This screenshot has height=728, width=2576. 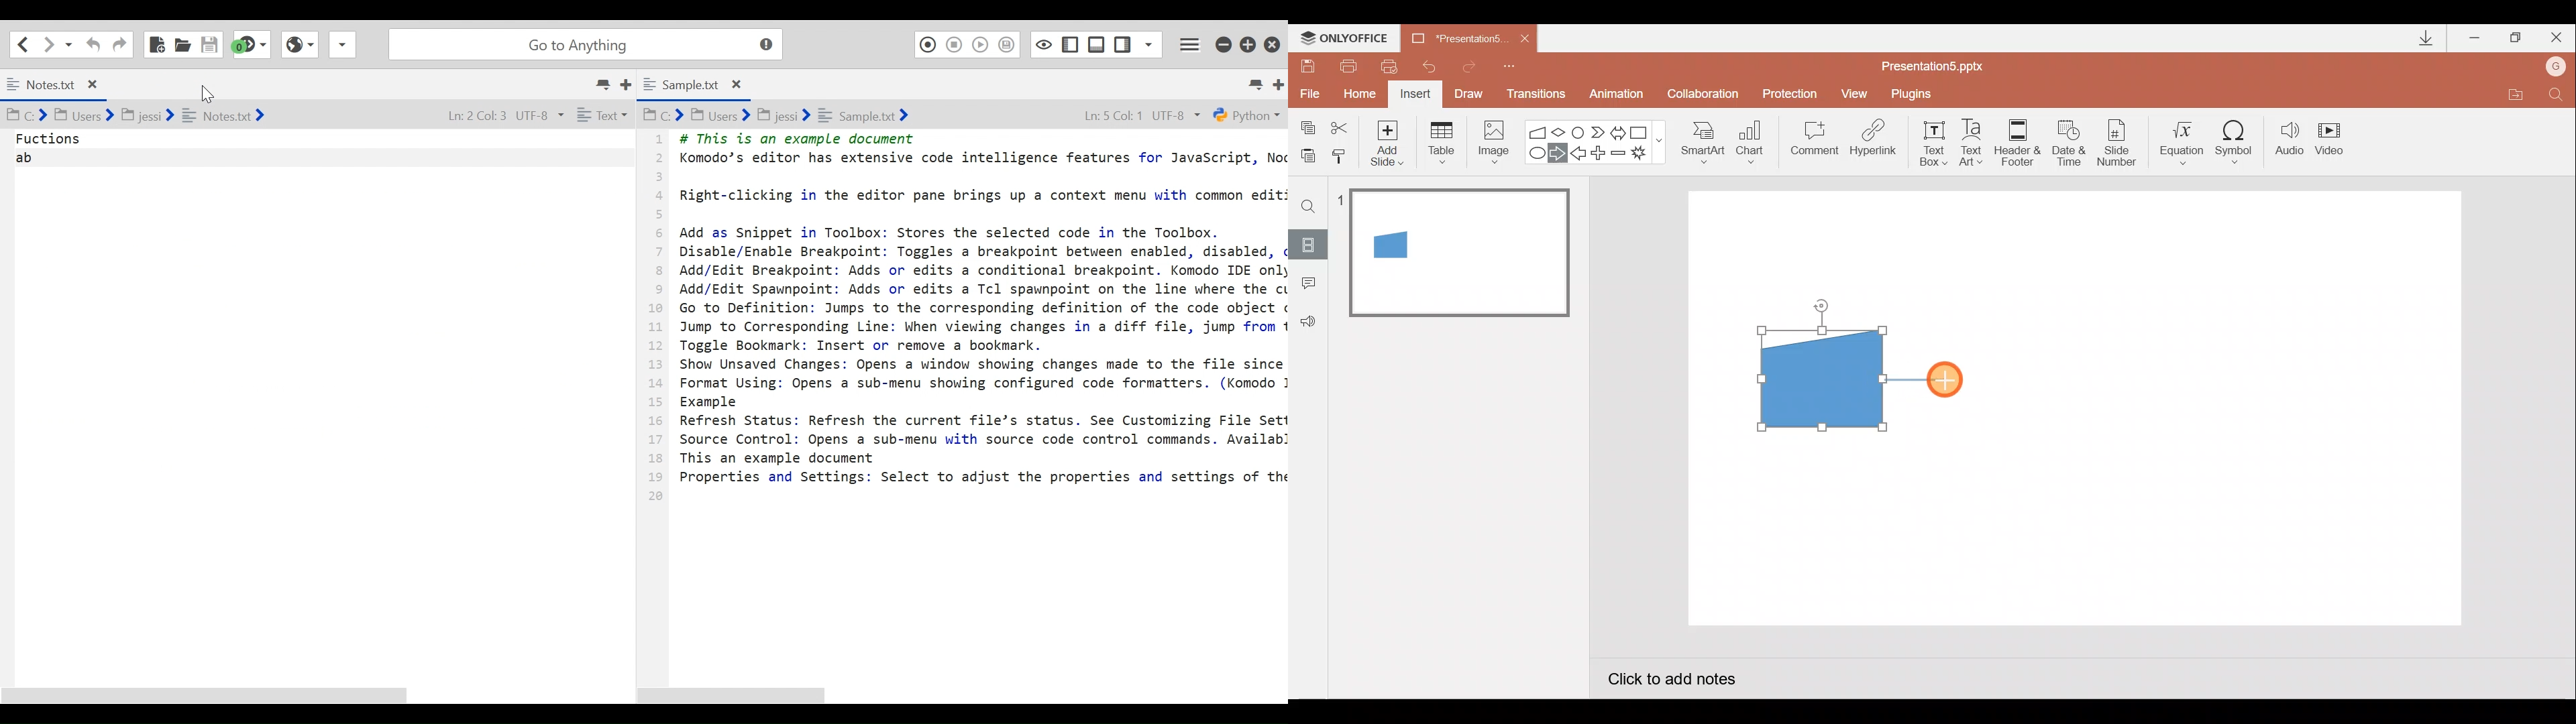 What do you see at coordinates (1856, 93) in the screenshot?
I see `View` at bounding box center [1856, 93].